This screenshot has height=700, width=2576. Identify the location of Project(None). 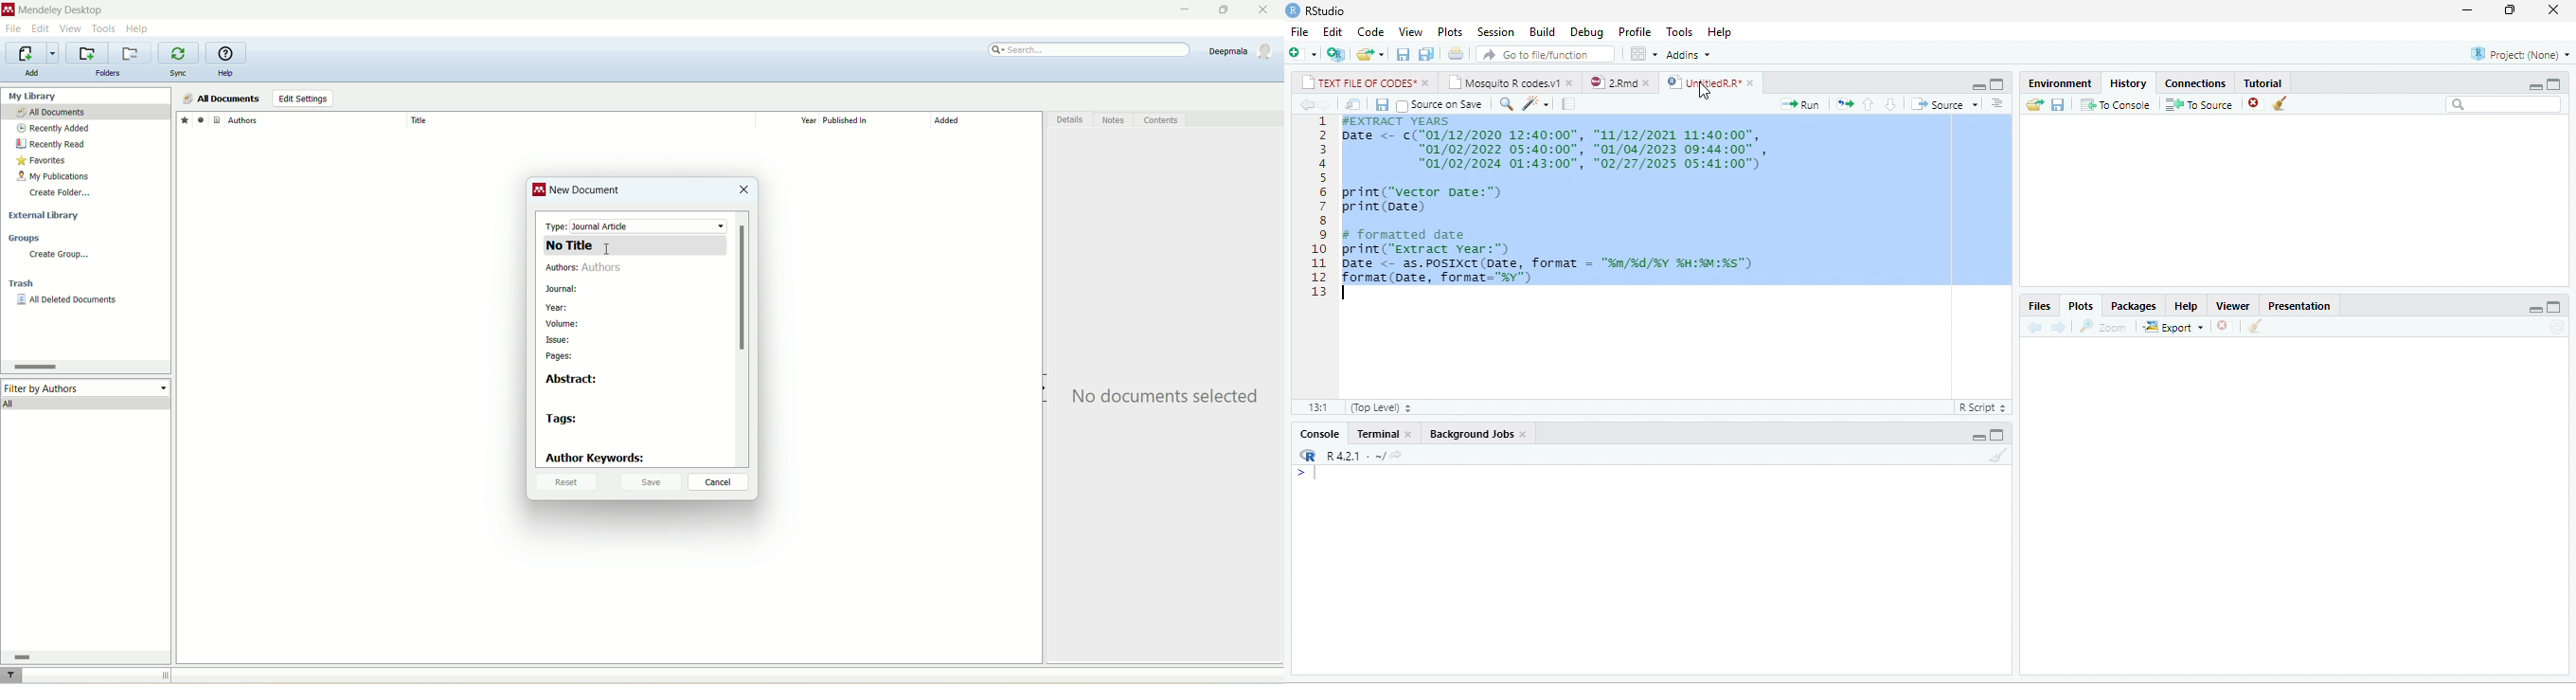
(2520, 54).